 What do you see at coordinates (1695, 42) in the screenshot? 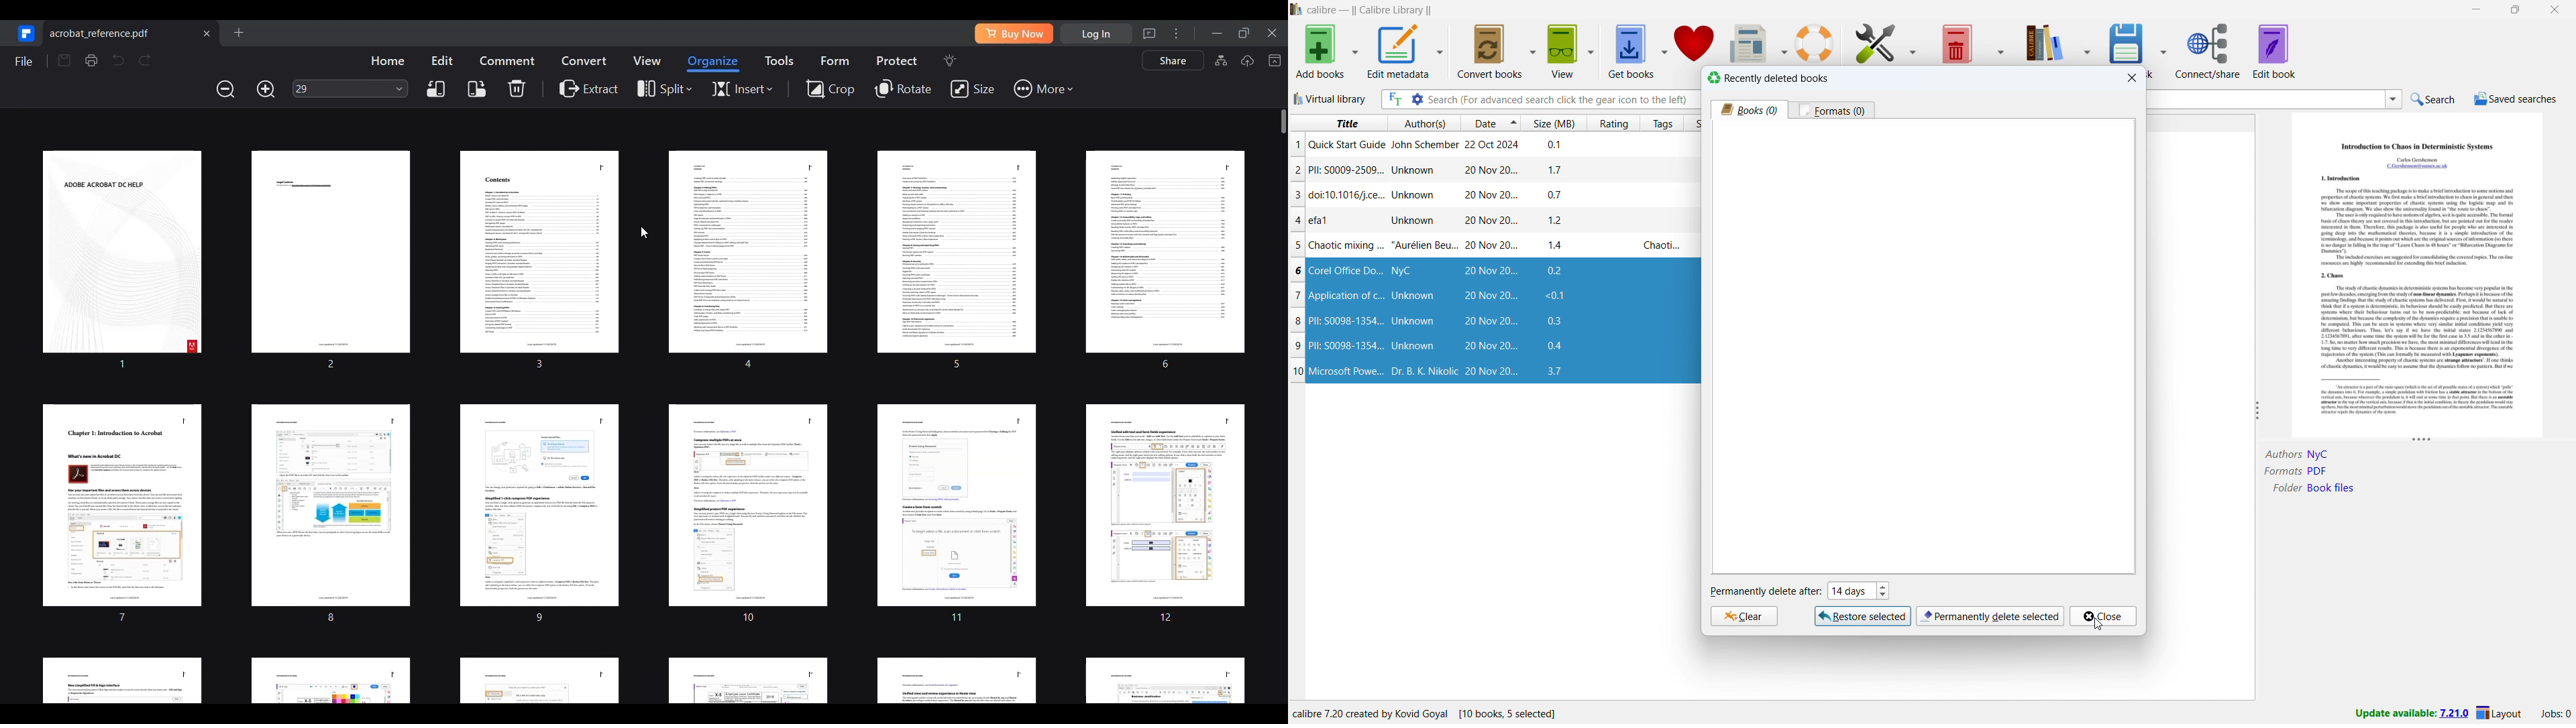
I see `donate to calibre` at bounding box center [1695, 42].